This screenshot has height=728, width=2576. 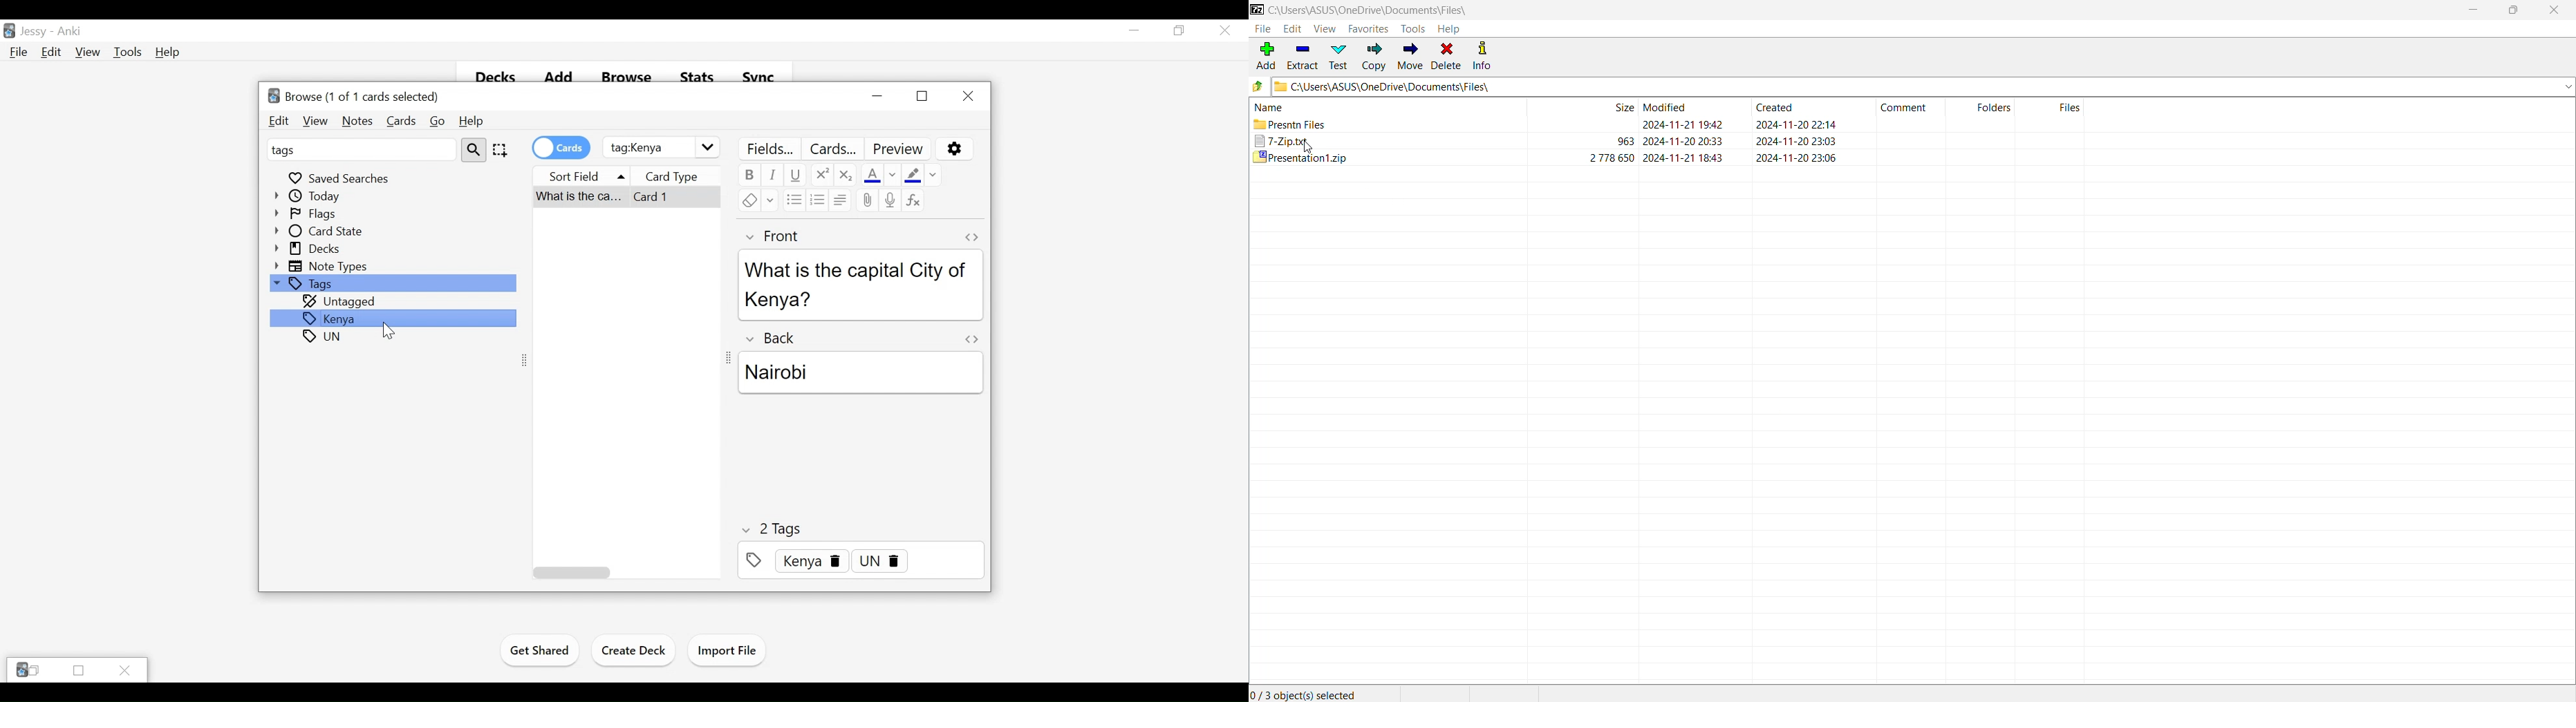 I want to click on Tools, so click(x=128, y=53).